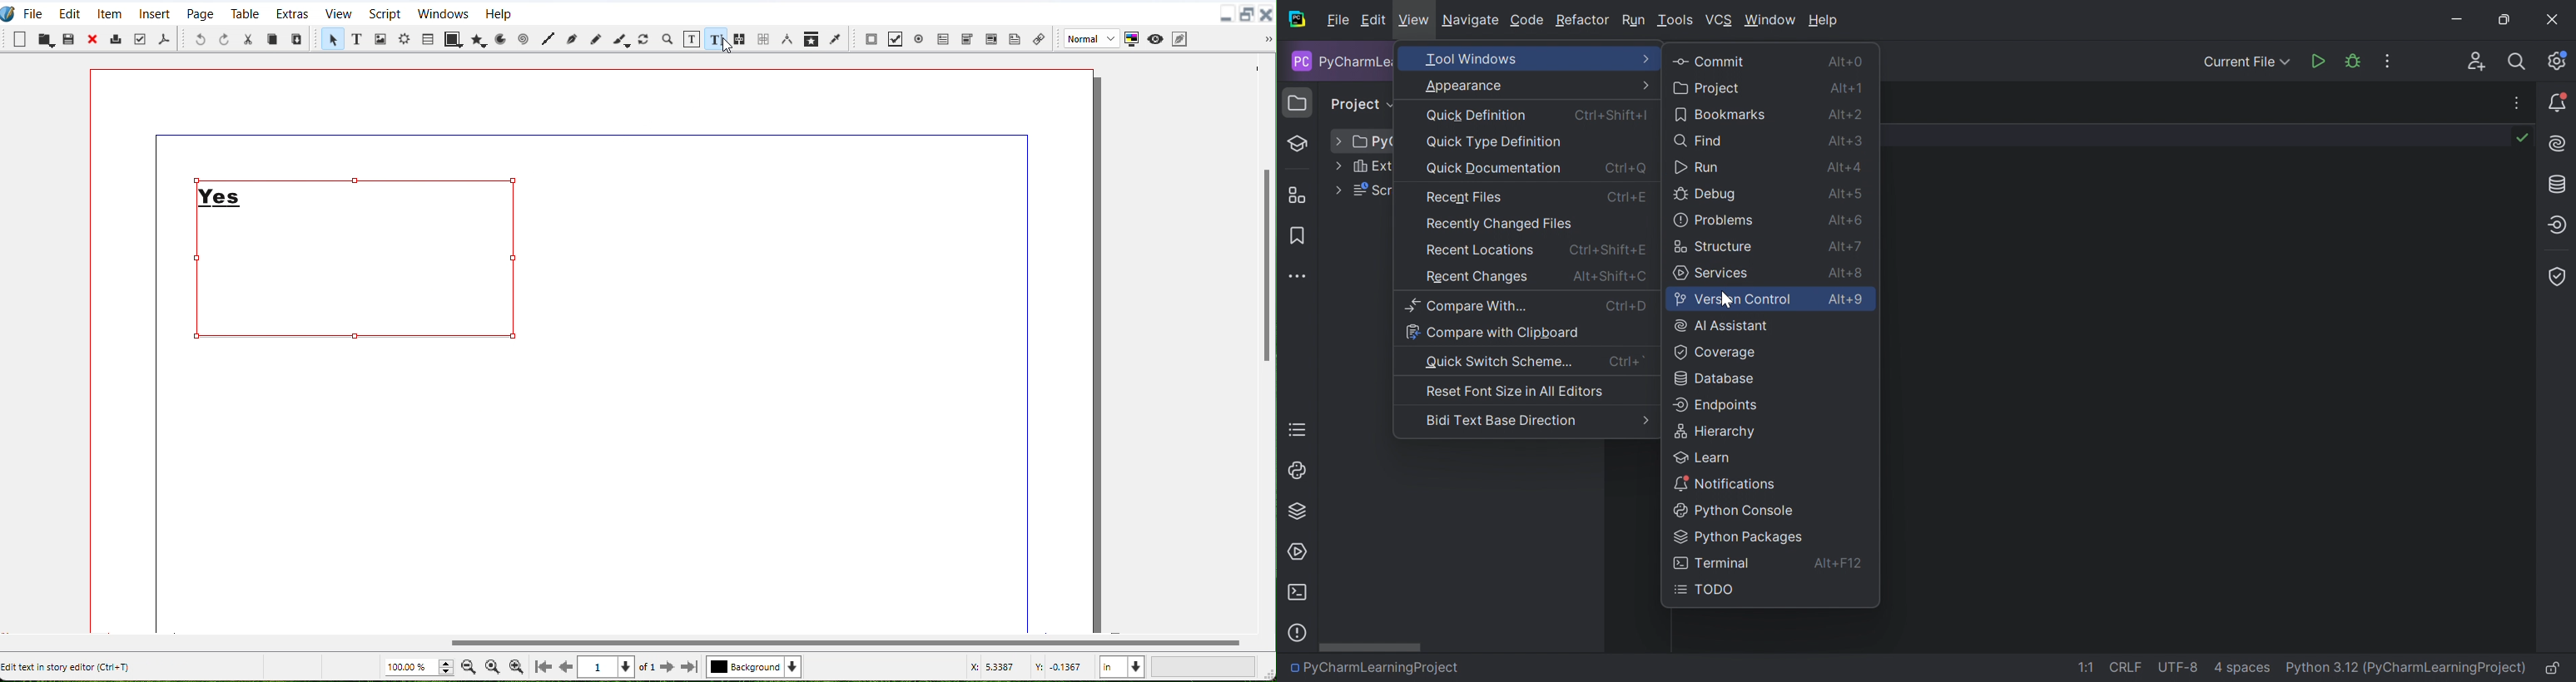 The image size is (2576, 700). Describe the element at coordinates (1296, 633) in the screenshot. I see `Help` at that location.